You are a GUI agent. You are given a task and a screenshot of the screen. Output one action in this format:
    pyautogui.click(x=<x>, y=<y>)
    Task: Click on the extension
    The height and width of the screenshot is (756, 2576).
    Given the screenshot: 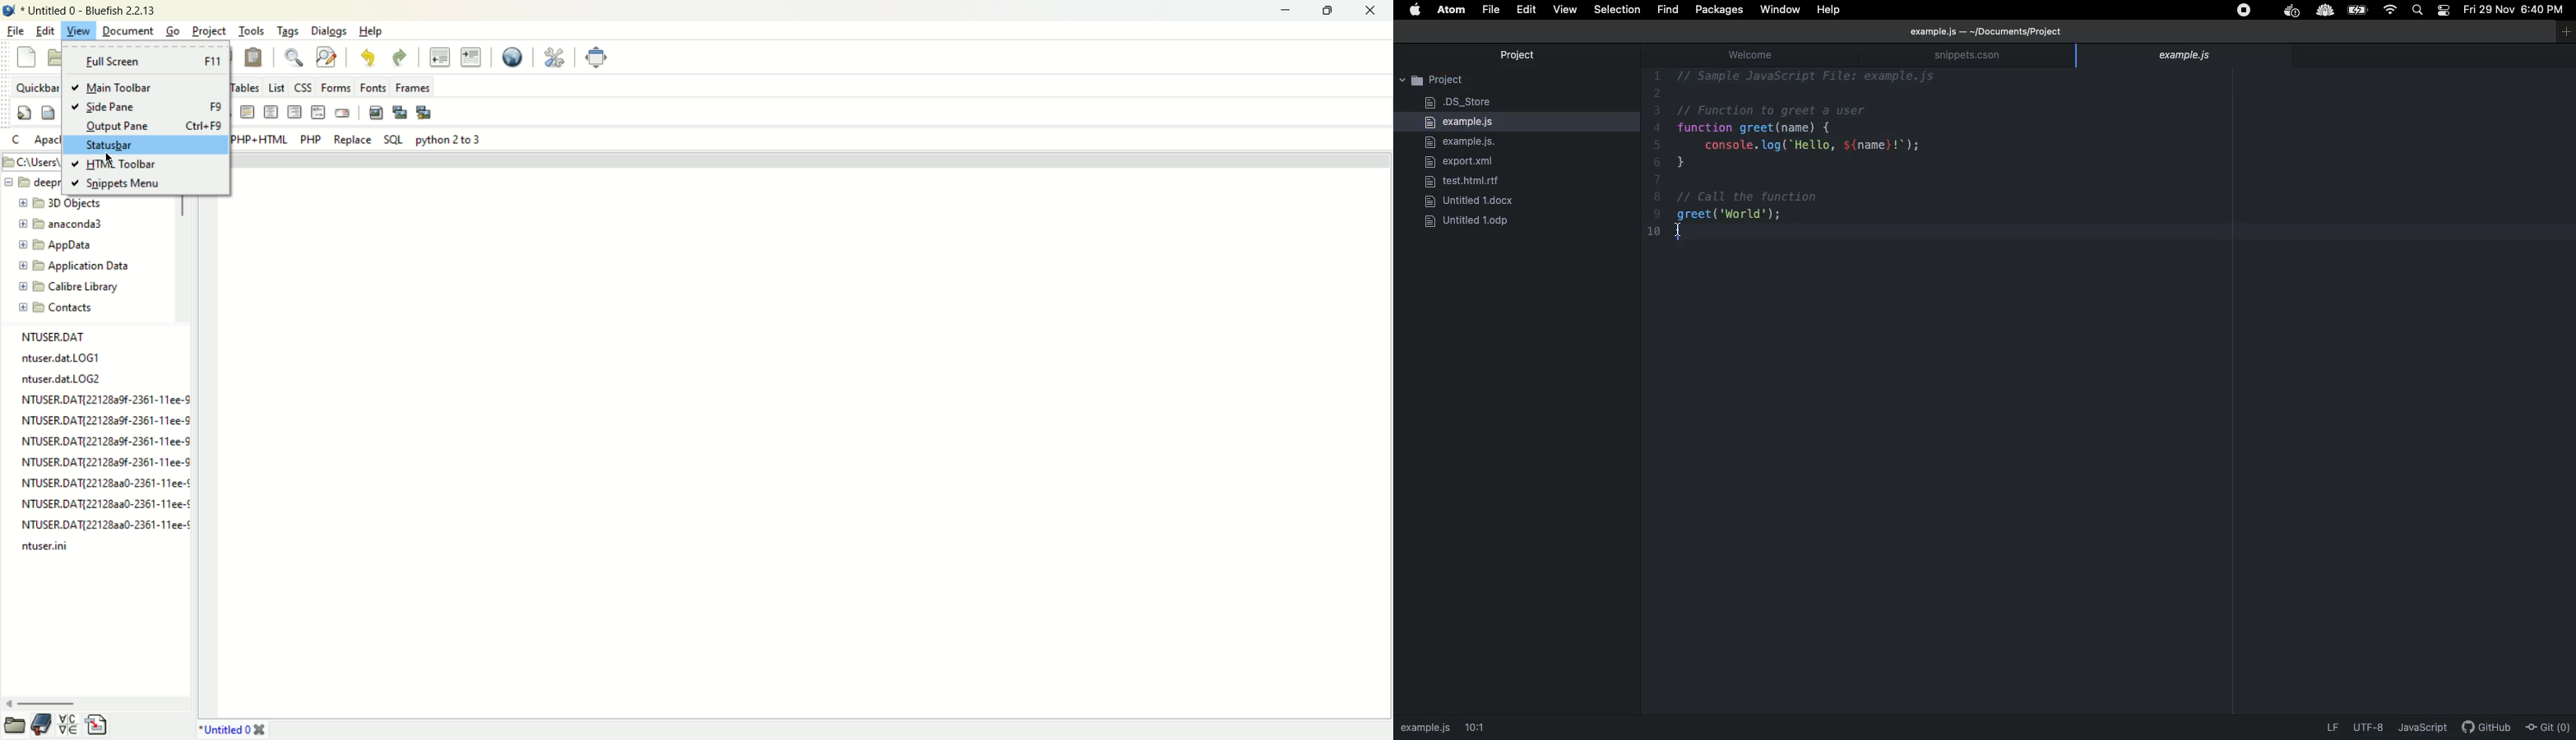 What is the action you would take?
    pyautogui.click(x=2291, y=12)
    